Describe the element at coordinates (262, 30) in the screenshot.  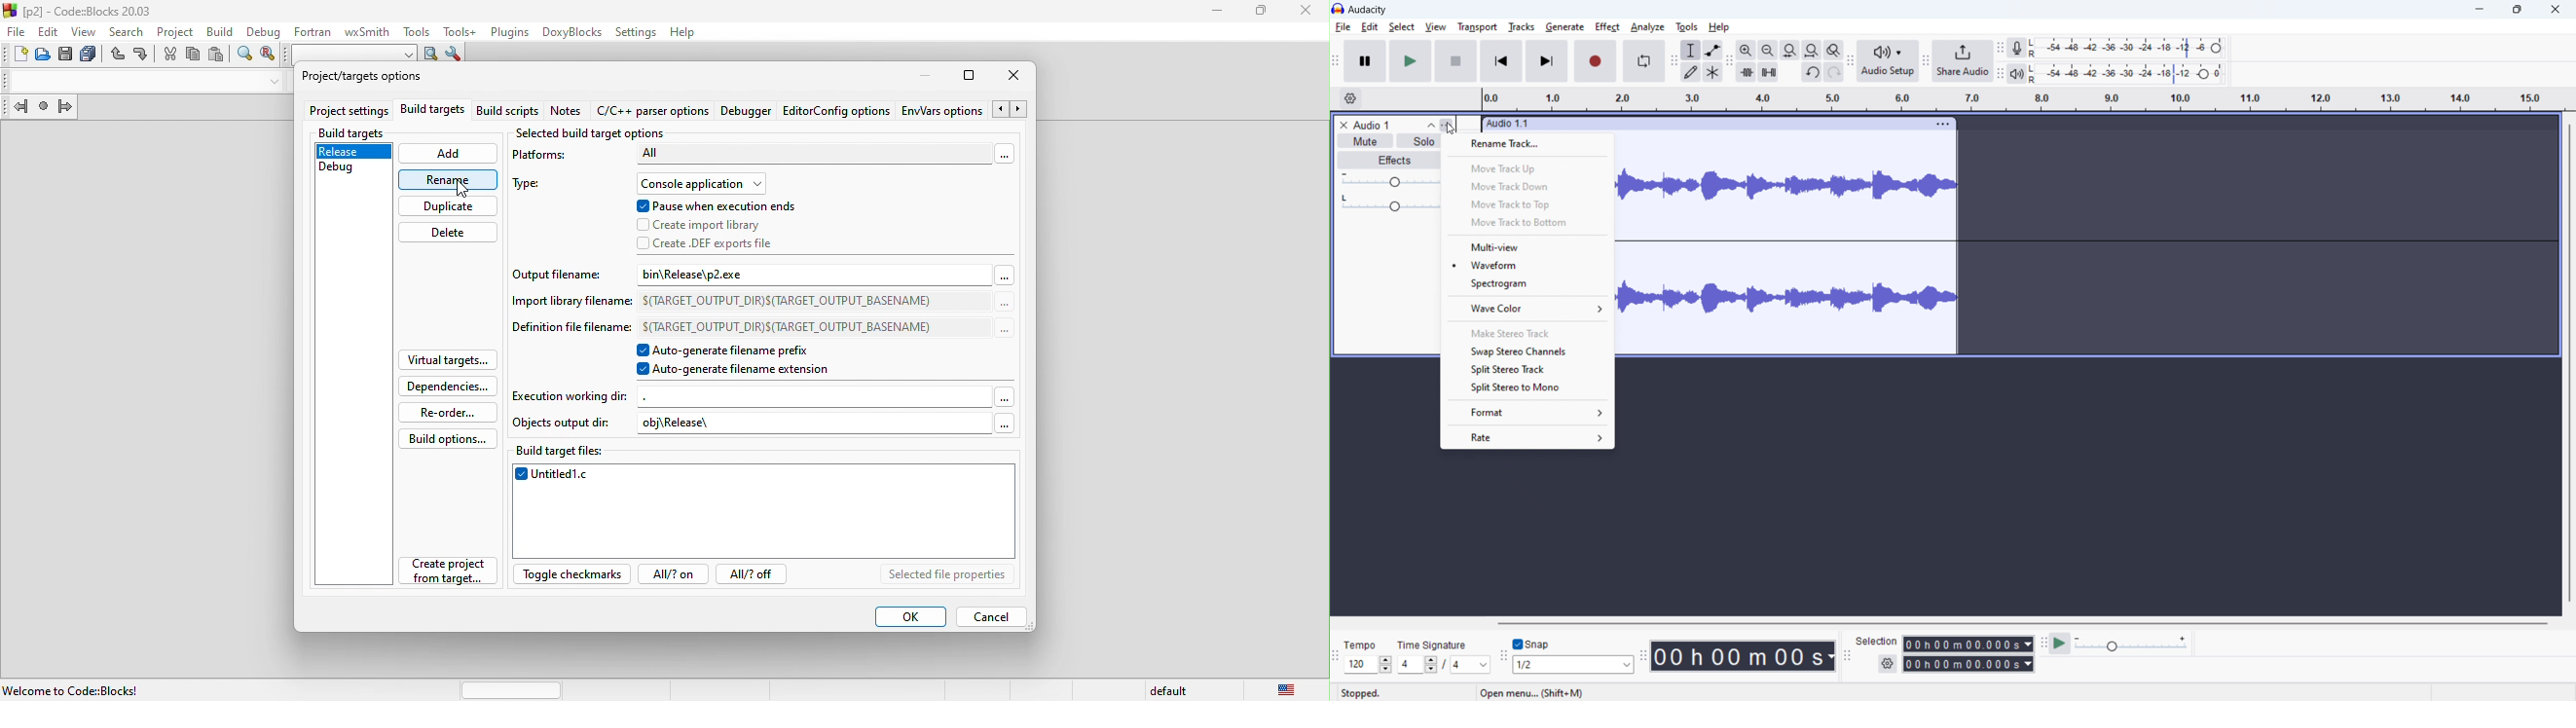
I see `debug` at that location.